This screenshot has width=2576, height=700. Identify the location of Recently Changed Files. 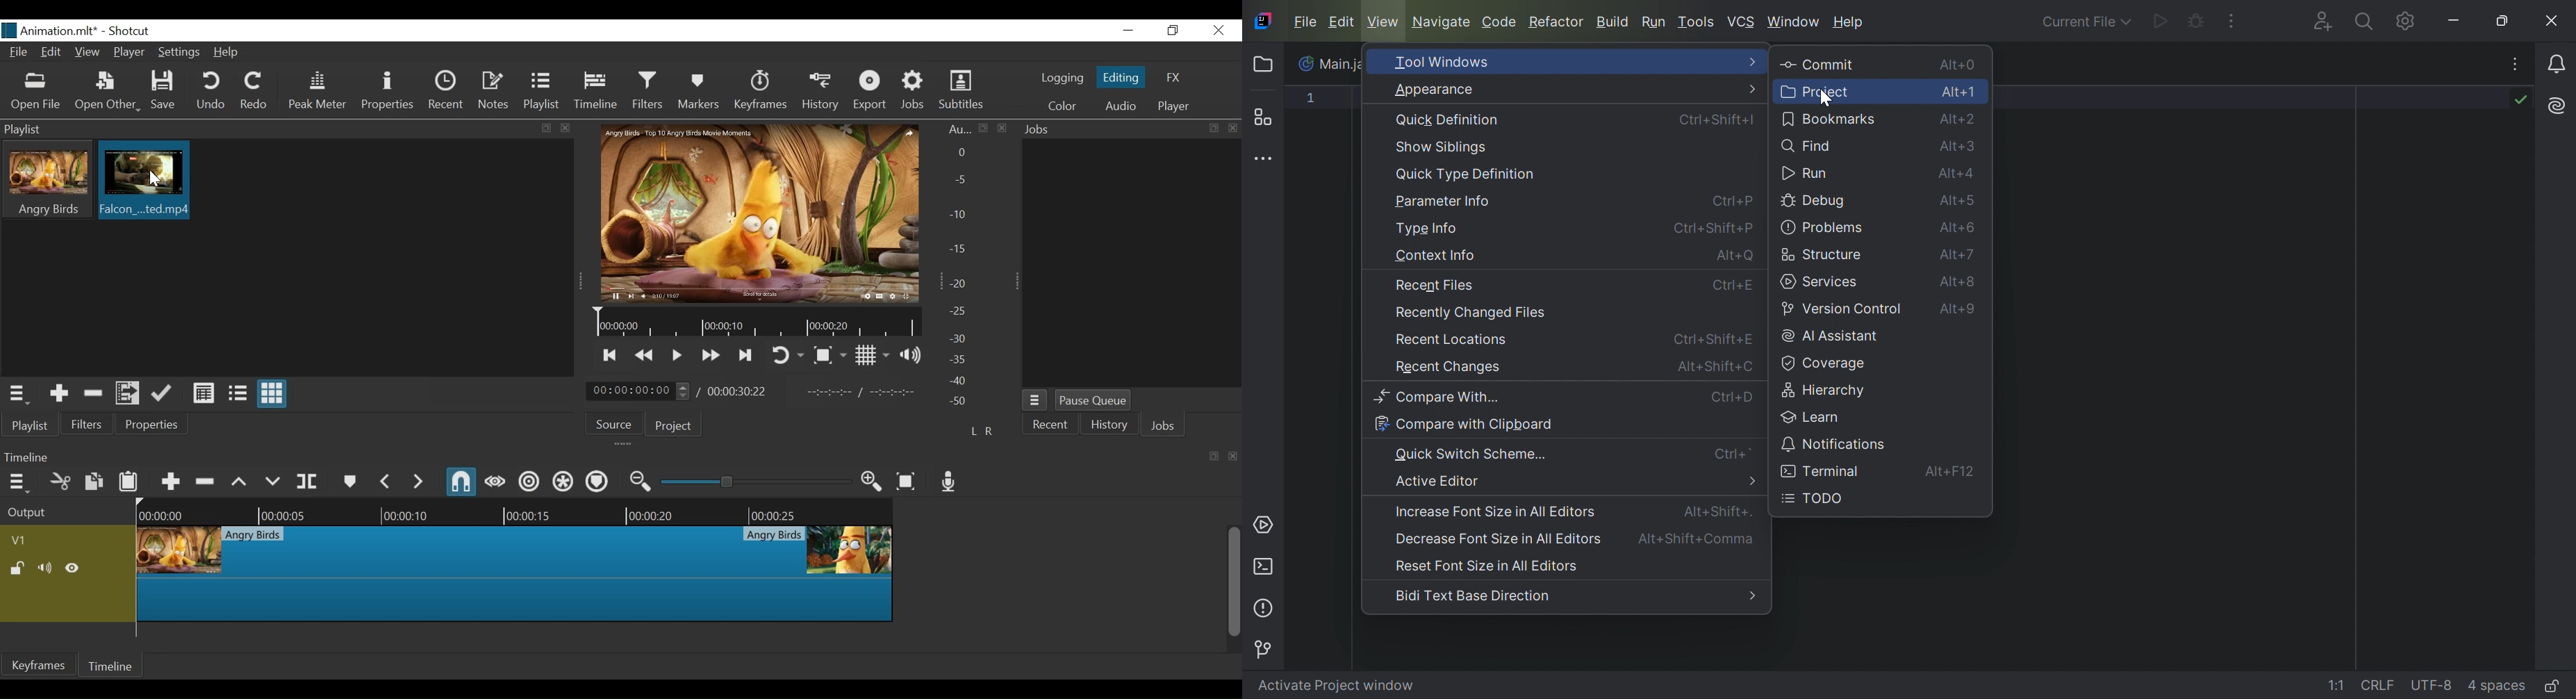
(1471, 313).